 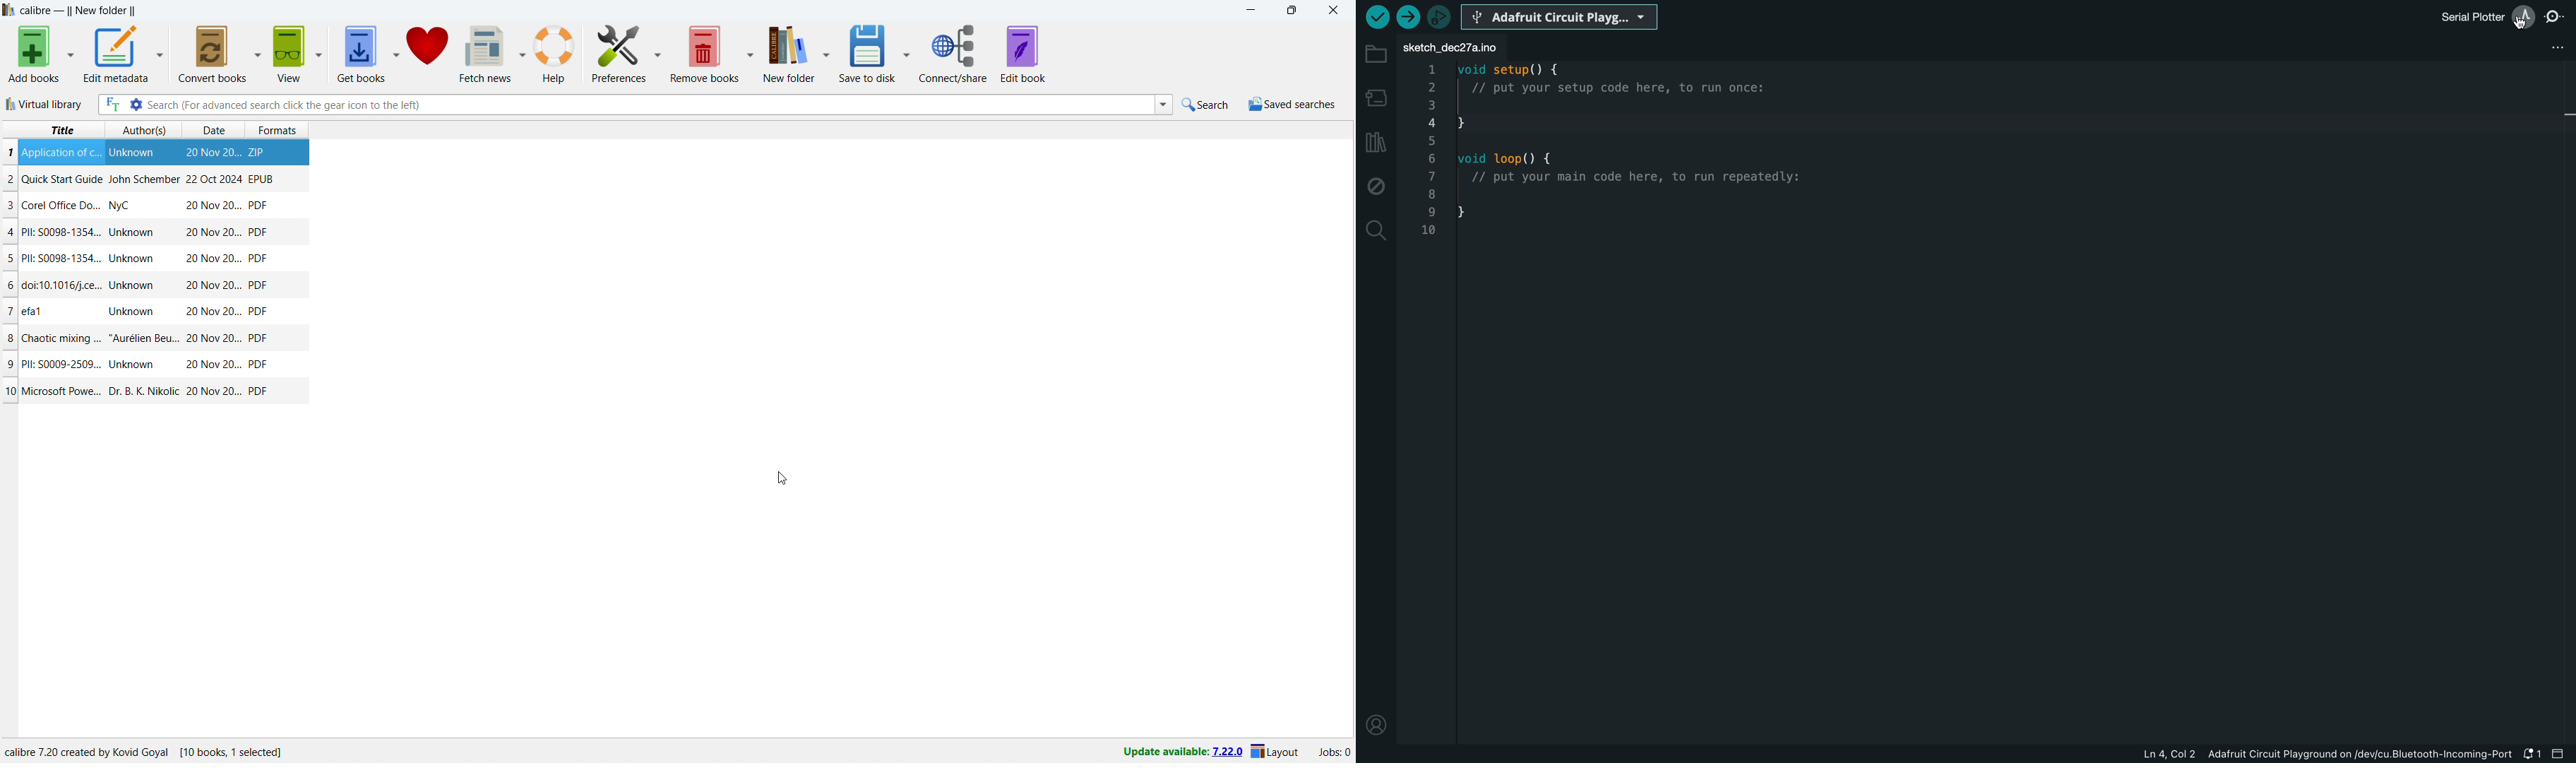 What do you see at coordinates (10, 259) in the screenshot?
I see `5` at bounding box center [10, 259].